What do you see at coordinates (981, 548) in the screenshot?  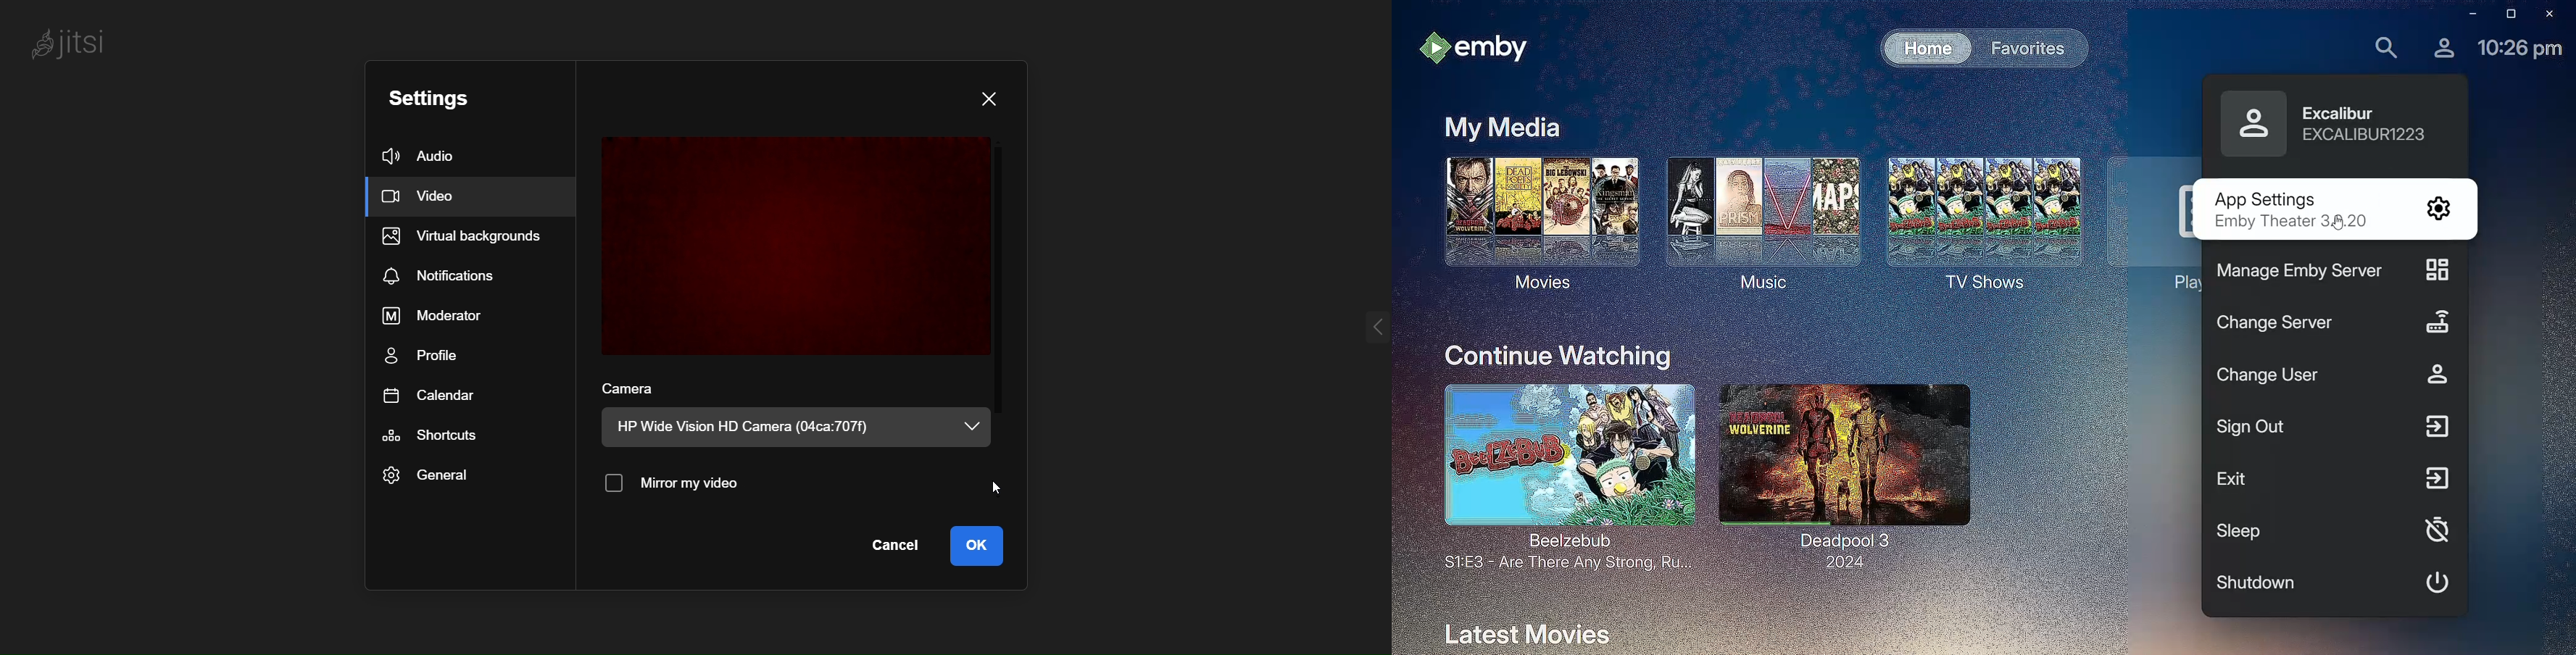 I see `ok` at bounding box center [981, 548].